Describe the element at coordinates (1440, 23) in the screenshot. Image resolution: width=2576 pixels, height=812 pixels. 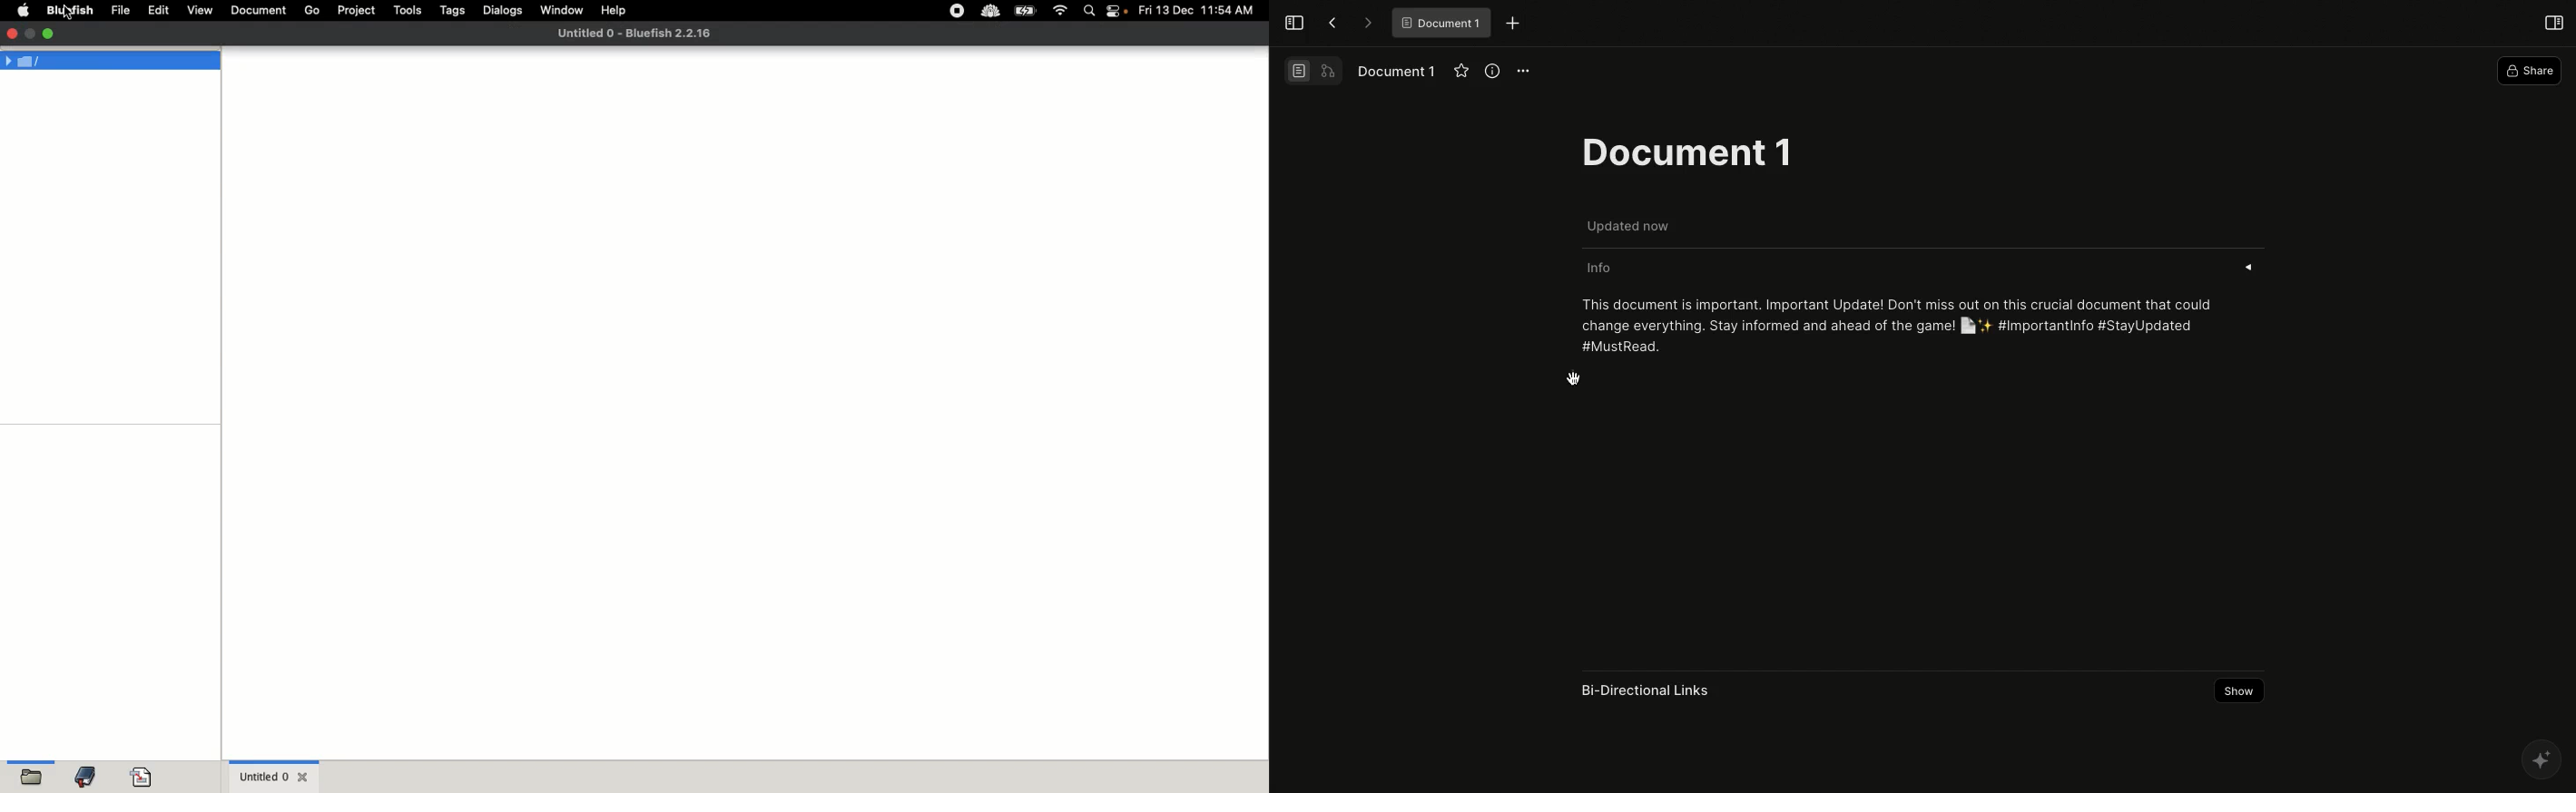
I see `Document 1` at that location.